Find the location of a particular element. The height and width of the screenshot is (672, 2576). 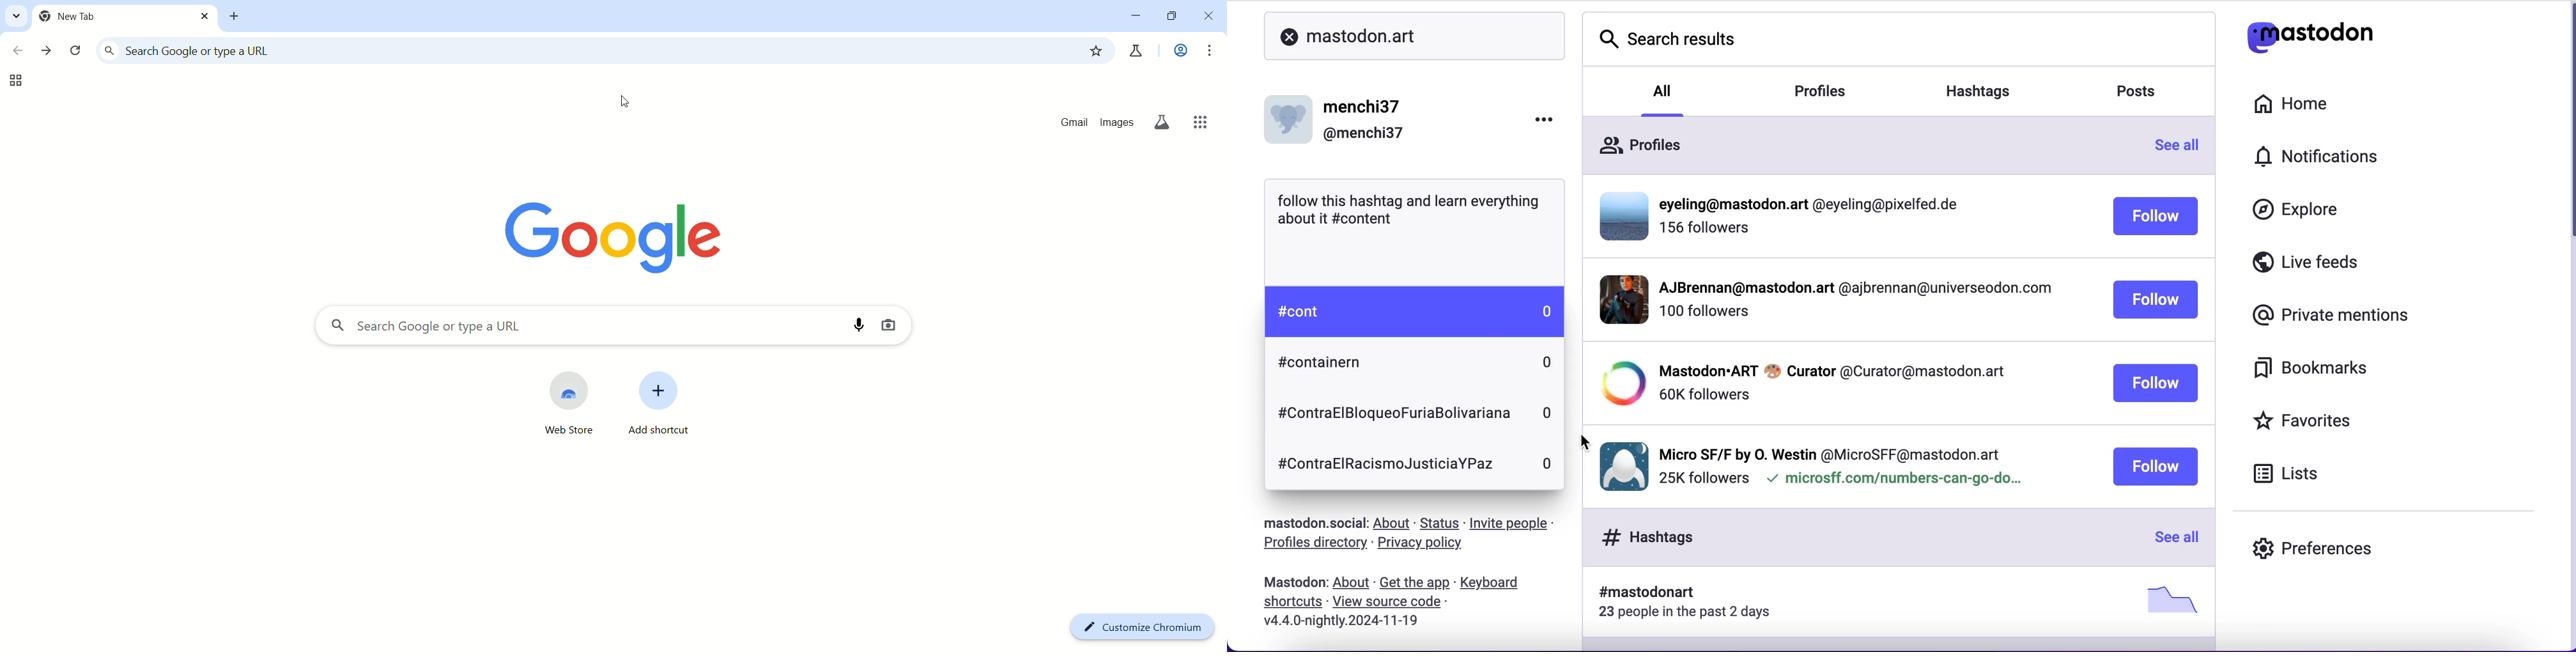

private mentions is located at coordinates (2327, 316).